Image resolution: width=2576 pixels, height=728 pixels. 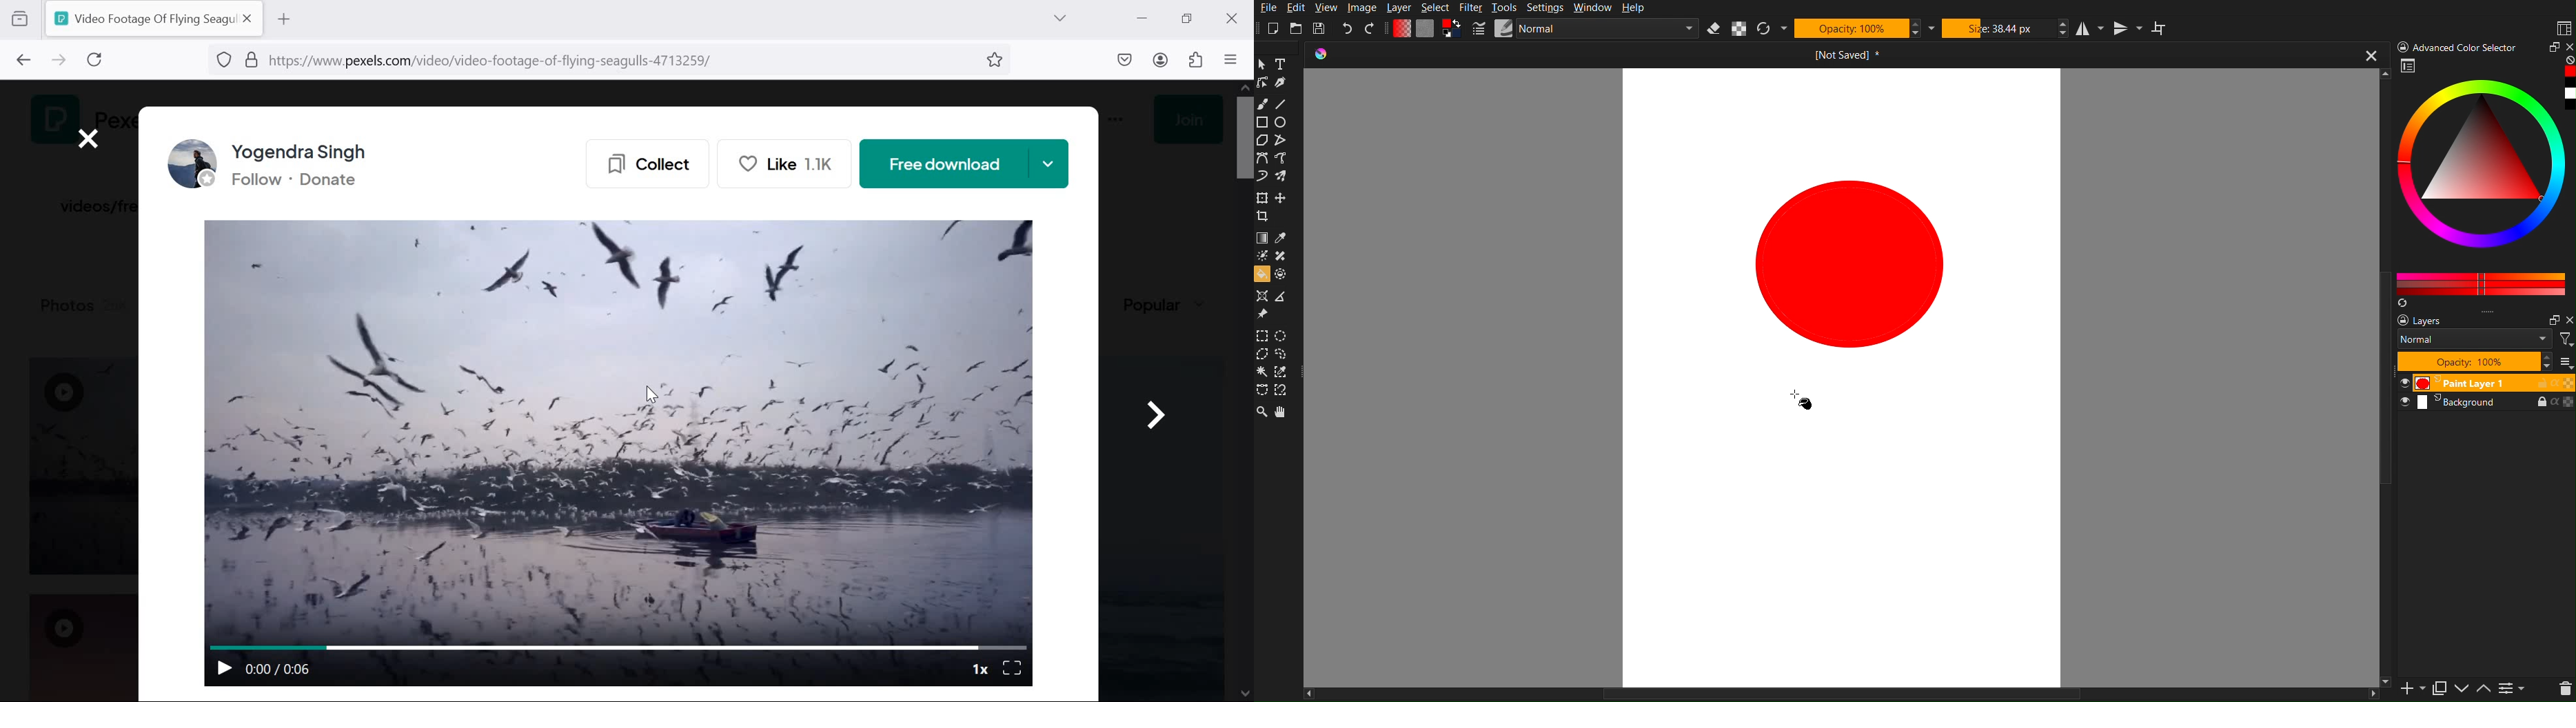 What do you see at coordinates (2458, 47) in the screenshot?
I see `Advance color Picker` at bounding box center [2458, 47].